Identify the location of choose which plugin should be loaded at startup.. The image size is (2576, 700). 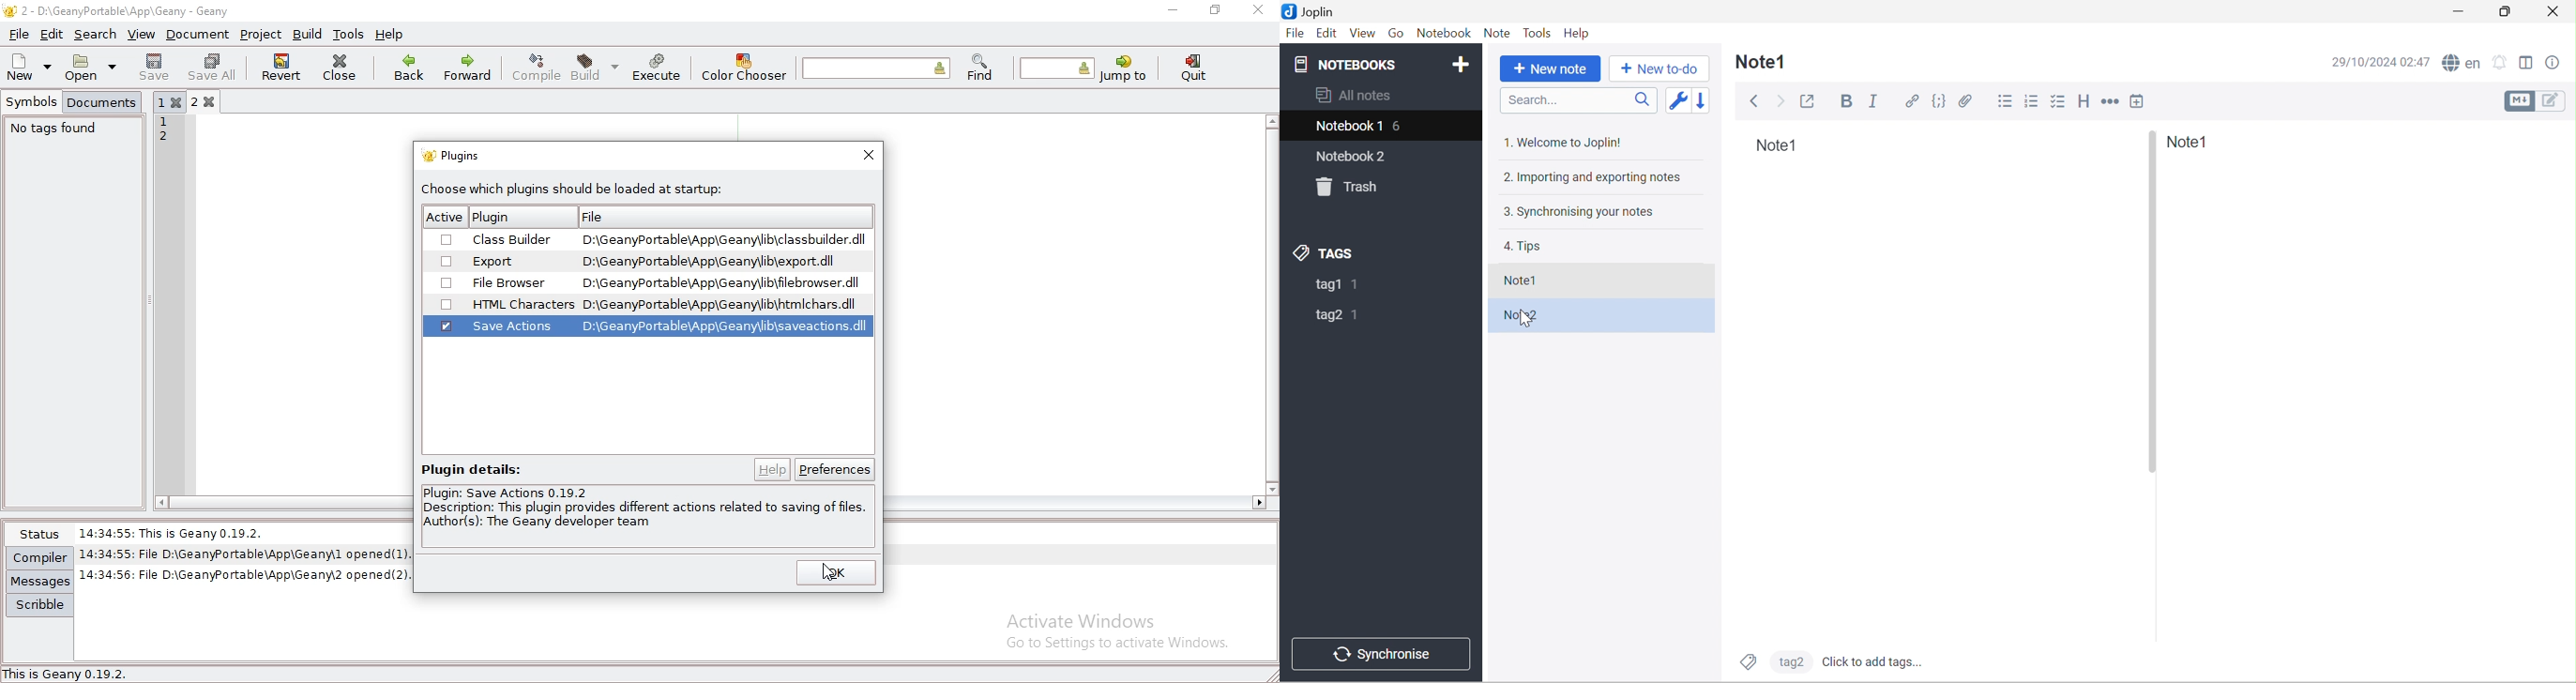
(578, 190).